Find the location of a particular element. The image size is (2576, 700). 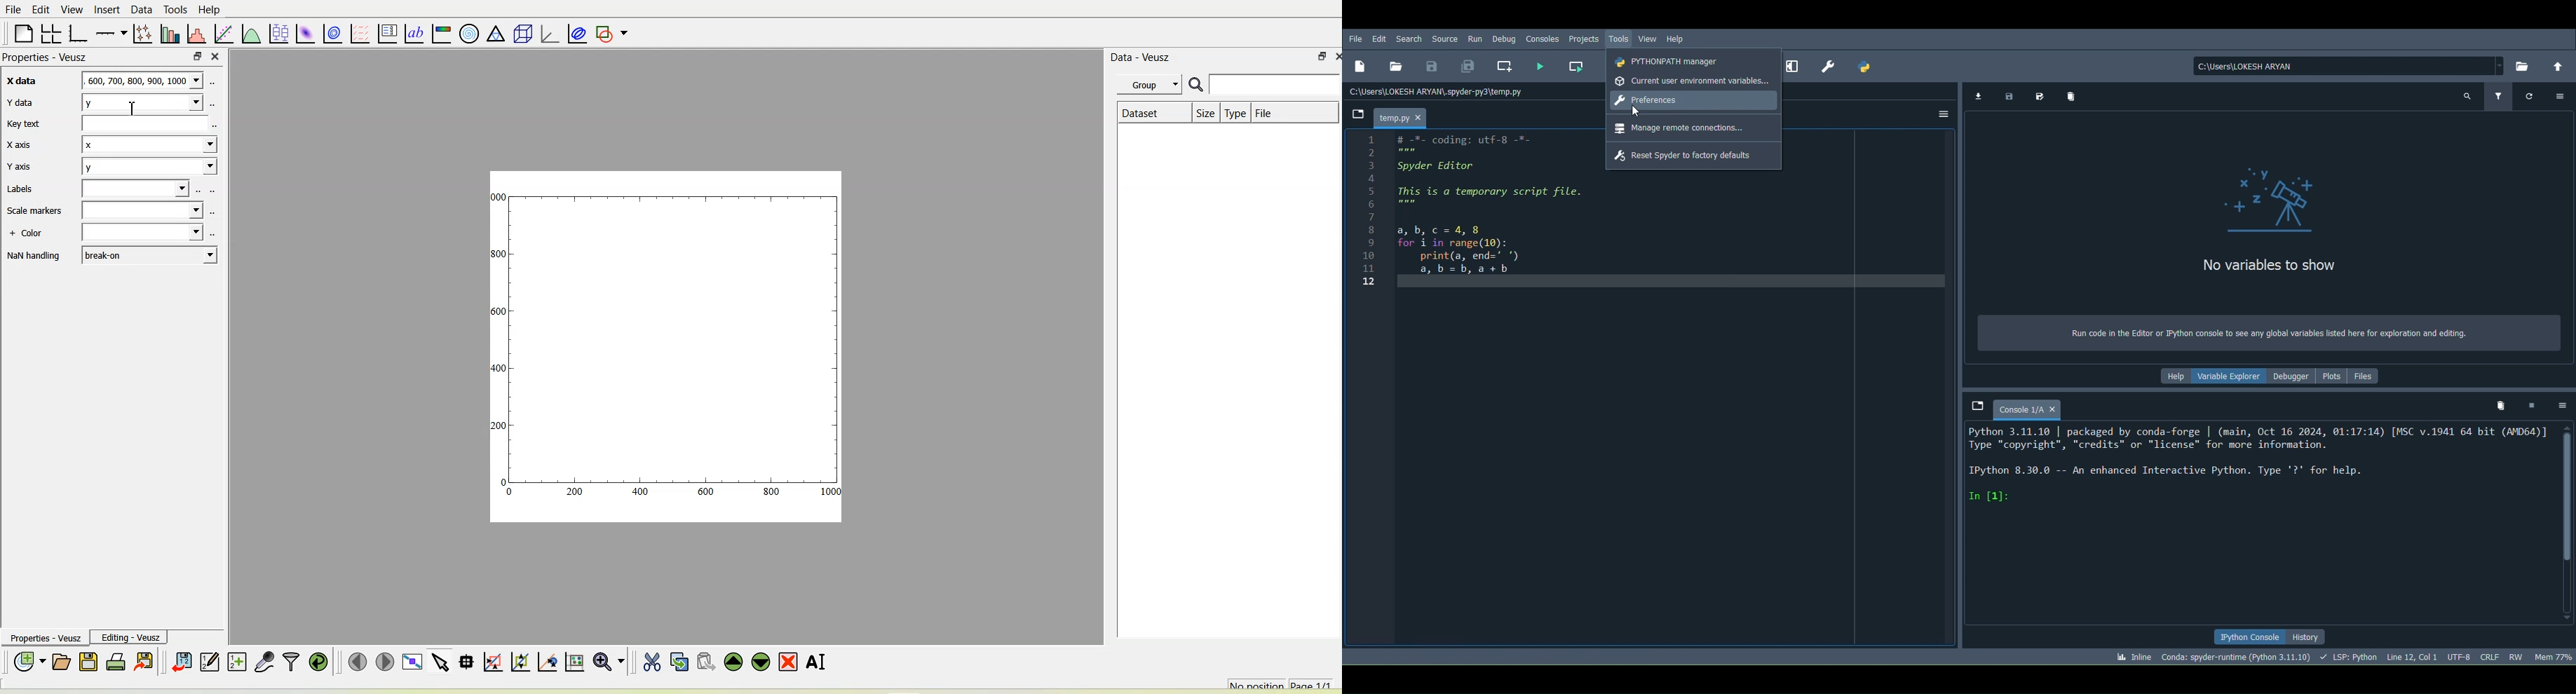

Source is located at coordinates (1447, 38).